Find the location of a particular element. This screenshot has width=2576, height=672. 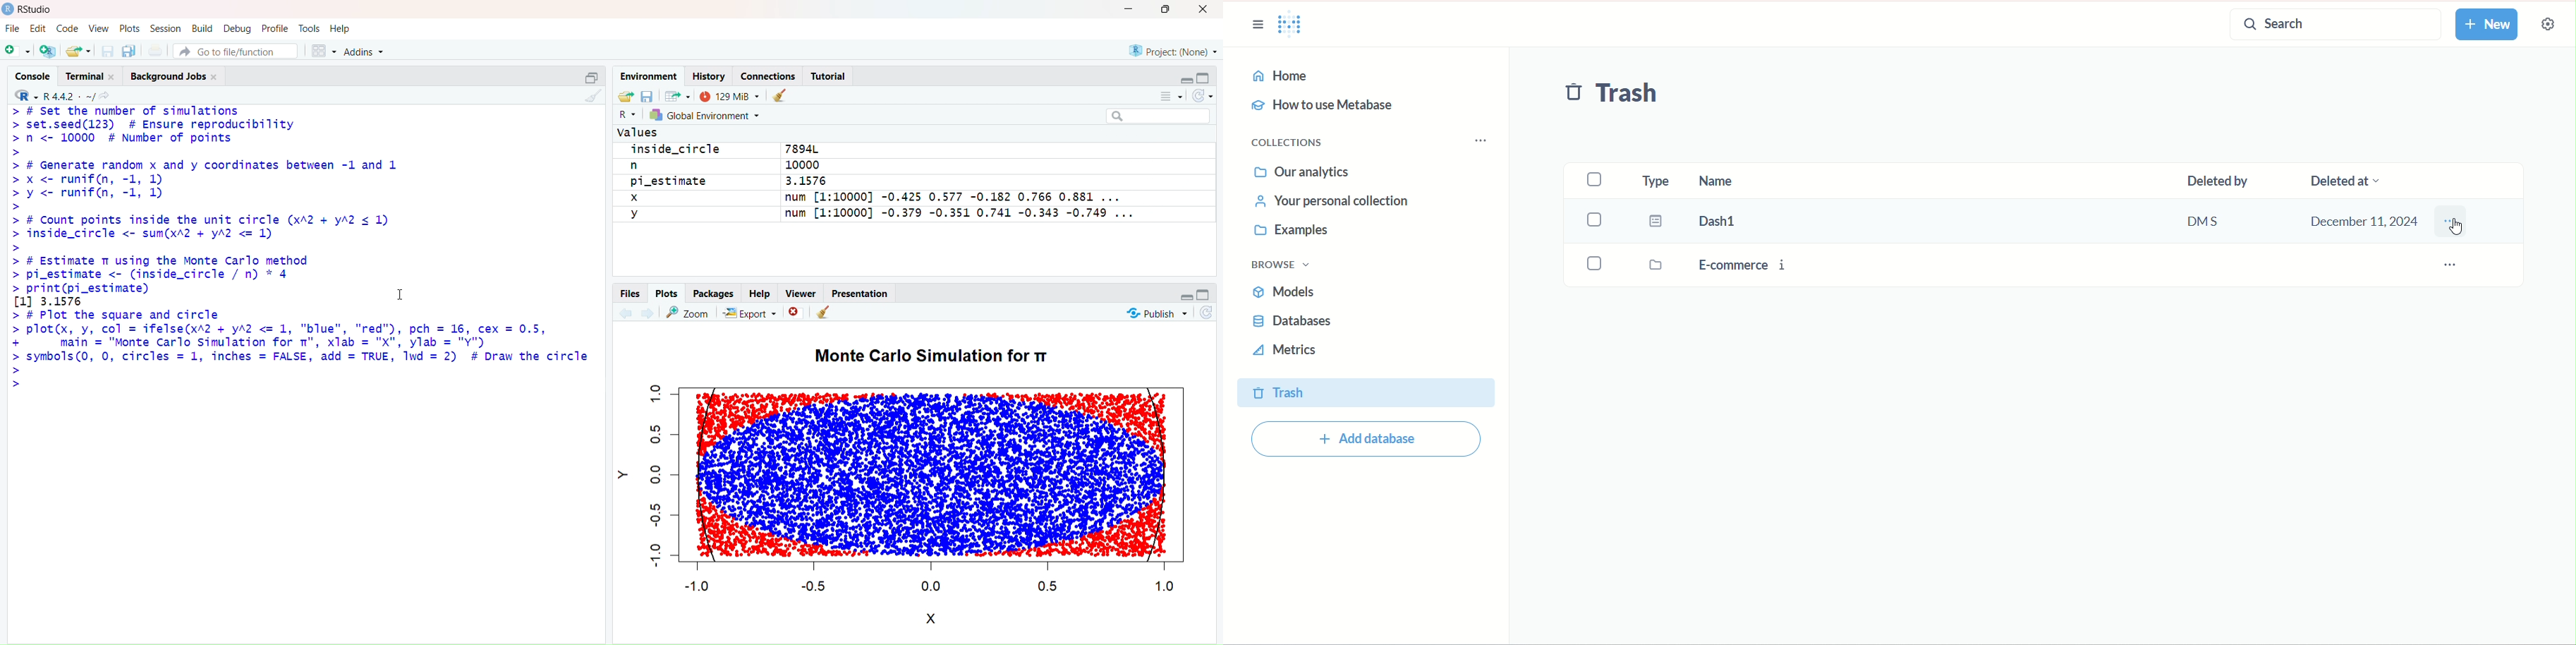

Load workspace is located at coordinates (624, 98).